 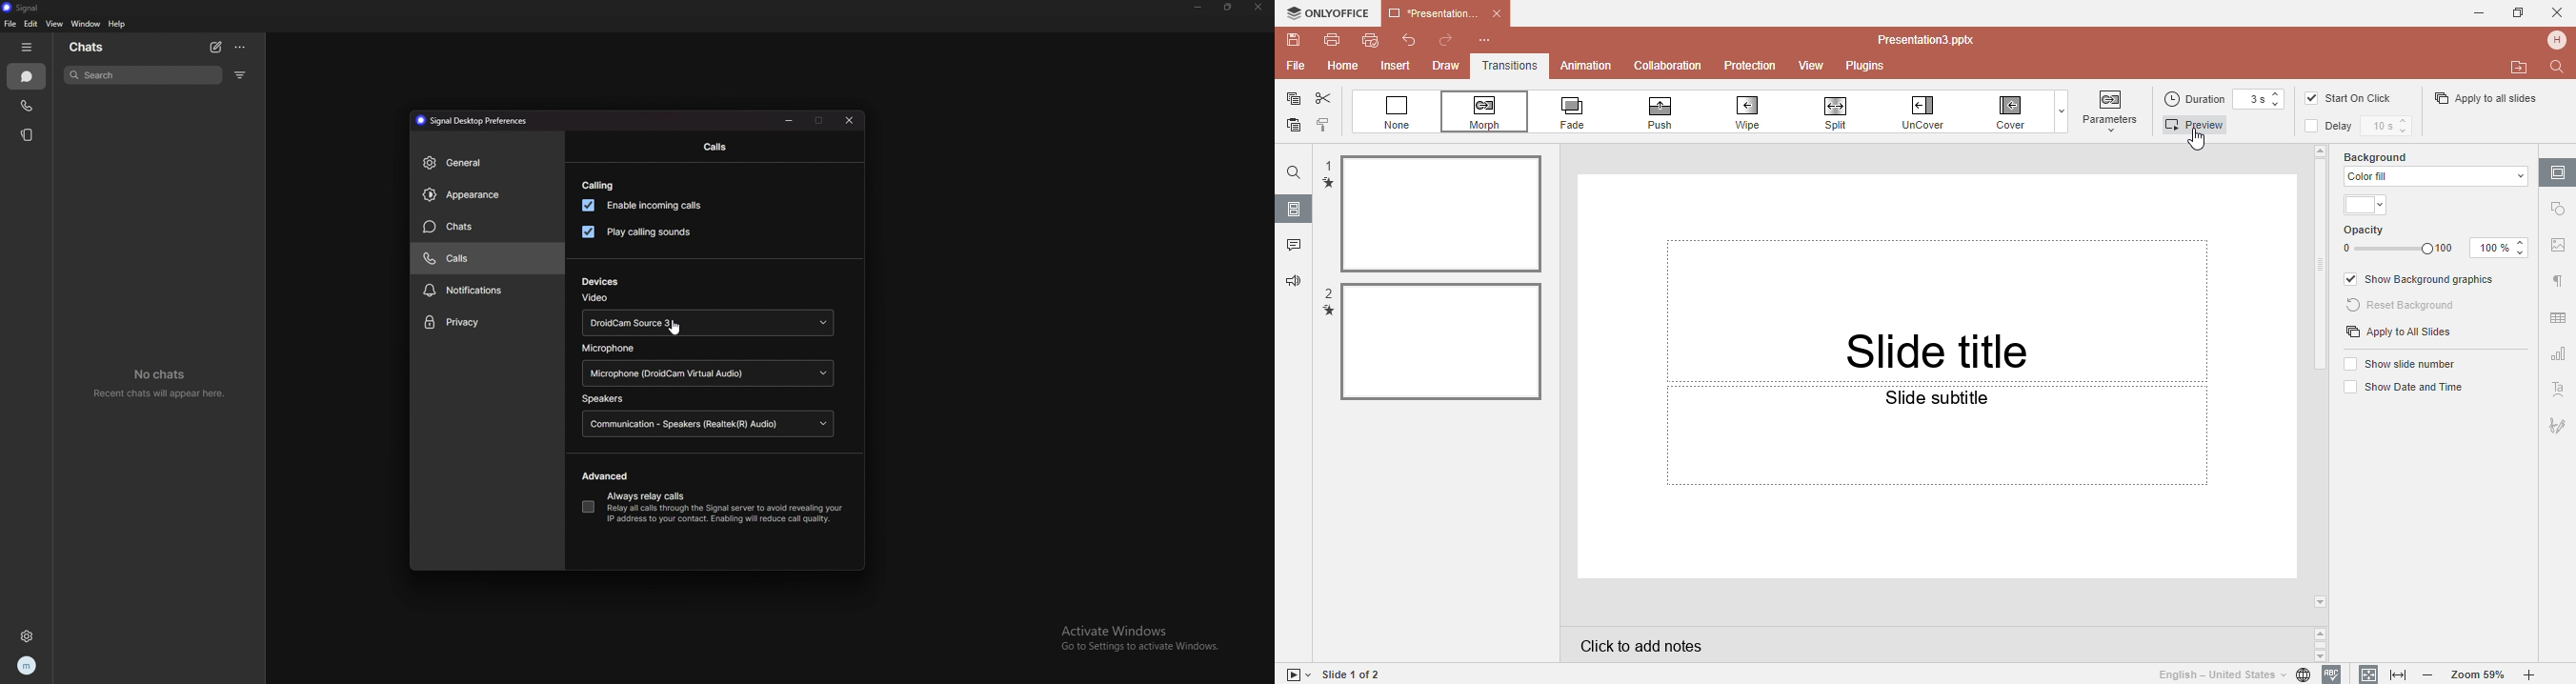 I want to click on cursor, so click(x=677, y=330).